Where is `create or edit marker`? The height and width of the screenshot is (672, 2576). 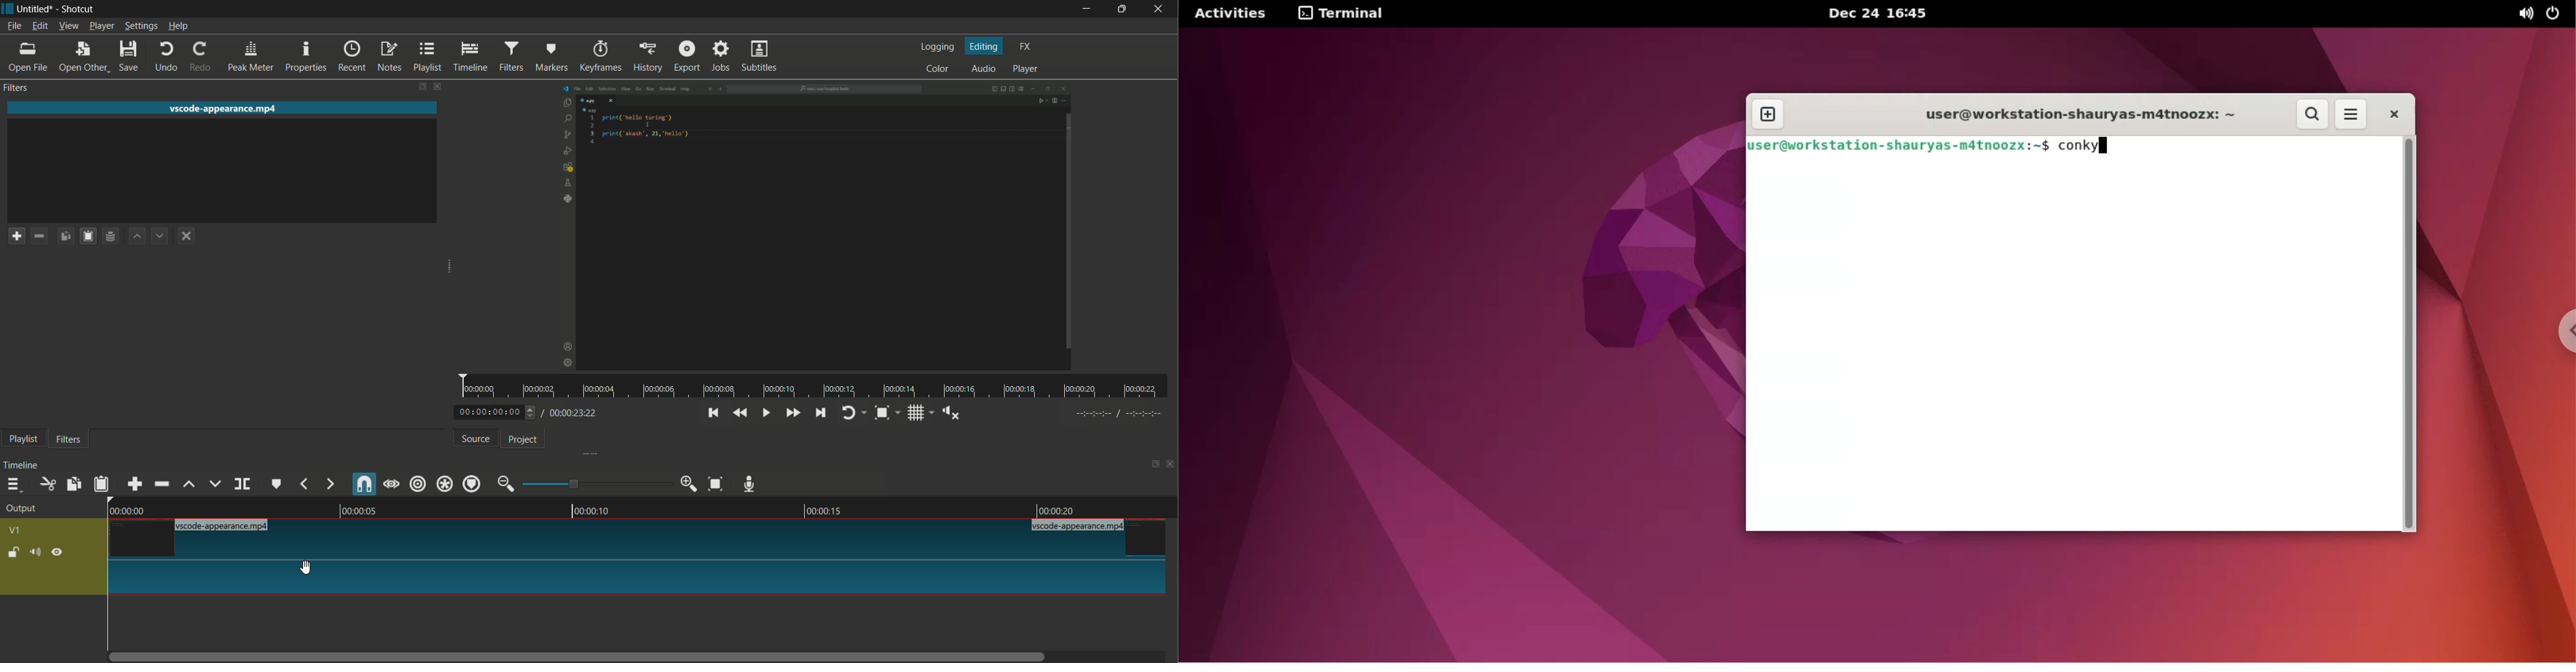
create or edit marker is located at coordinates (276, 484).